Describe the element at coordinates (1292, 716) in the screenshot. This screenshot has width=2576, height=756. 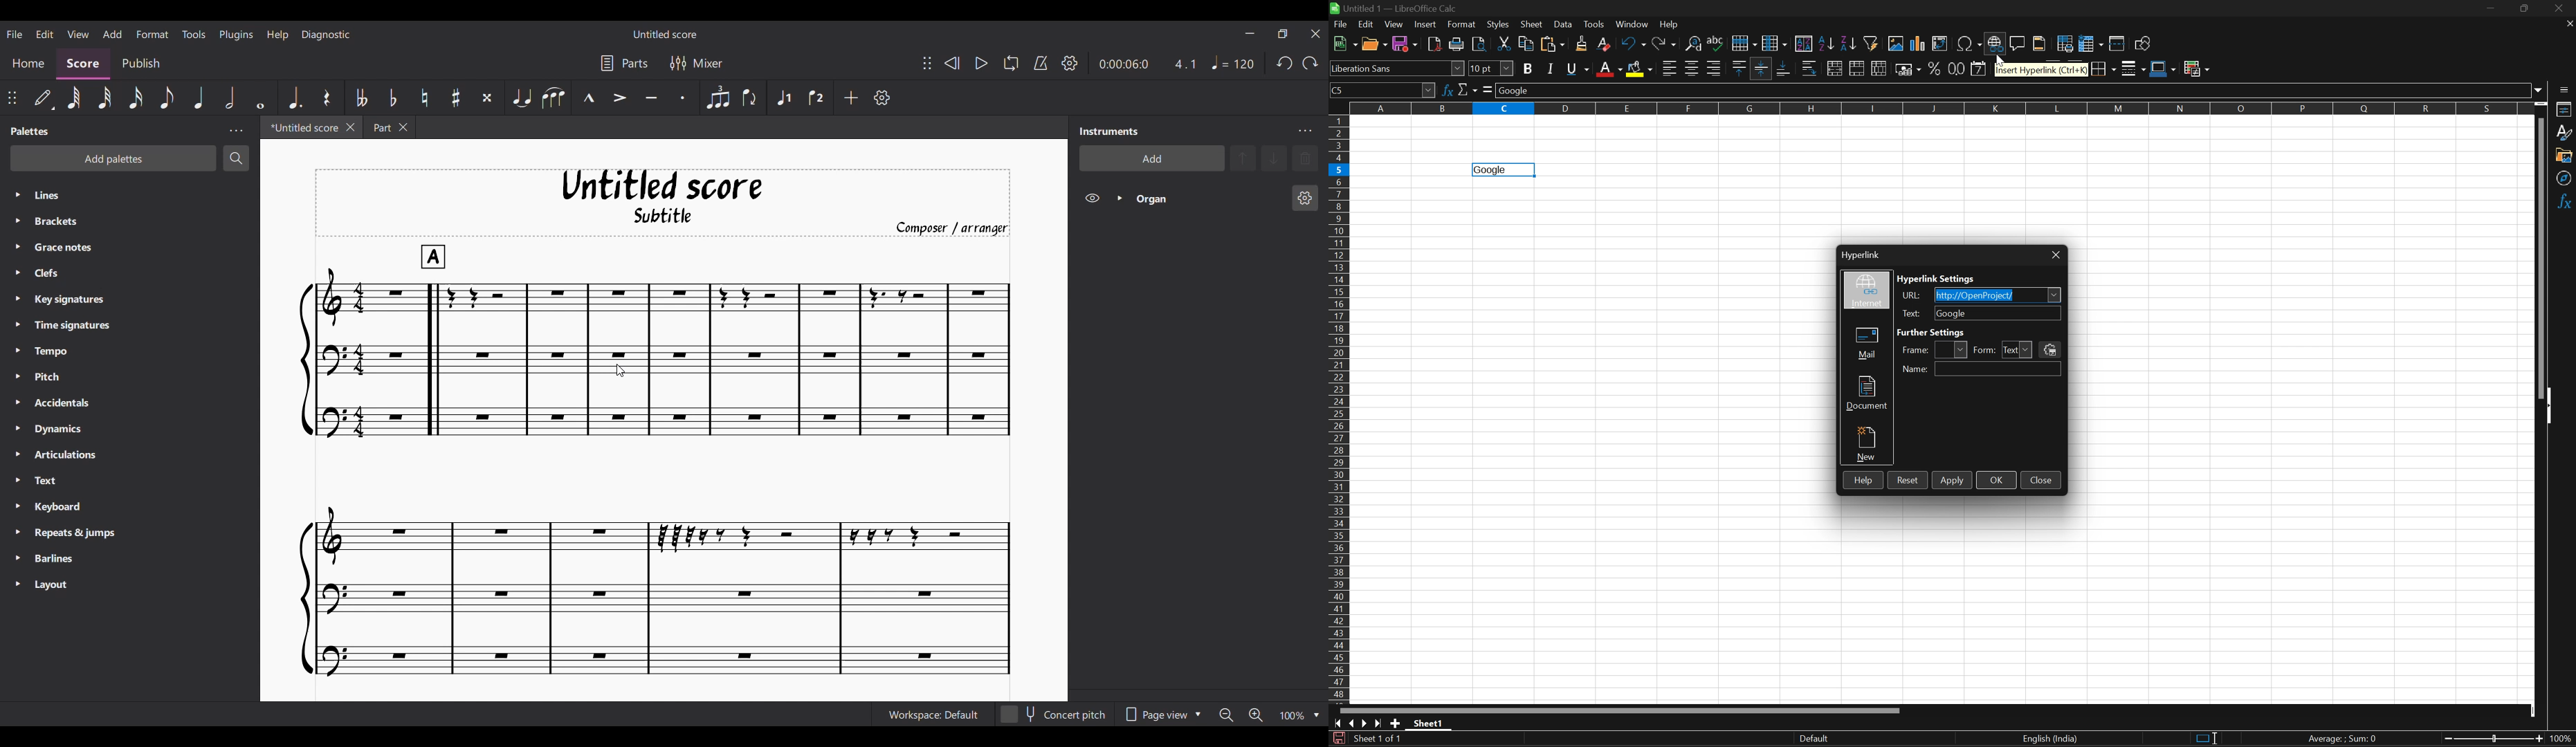
I see `Current zoom factor` at that location.